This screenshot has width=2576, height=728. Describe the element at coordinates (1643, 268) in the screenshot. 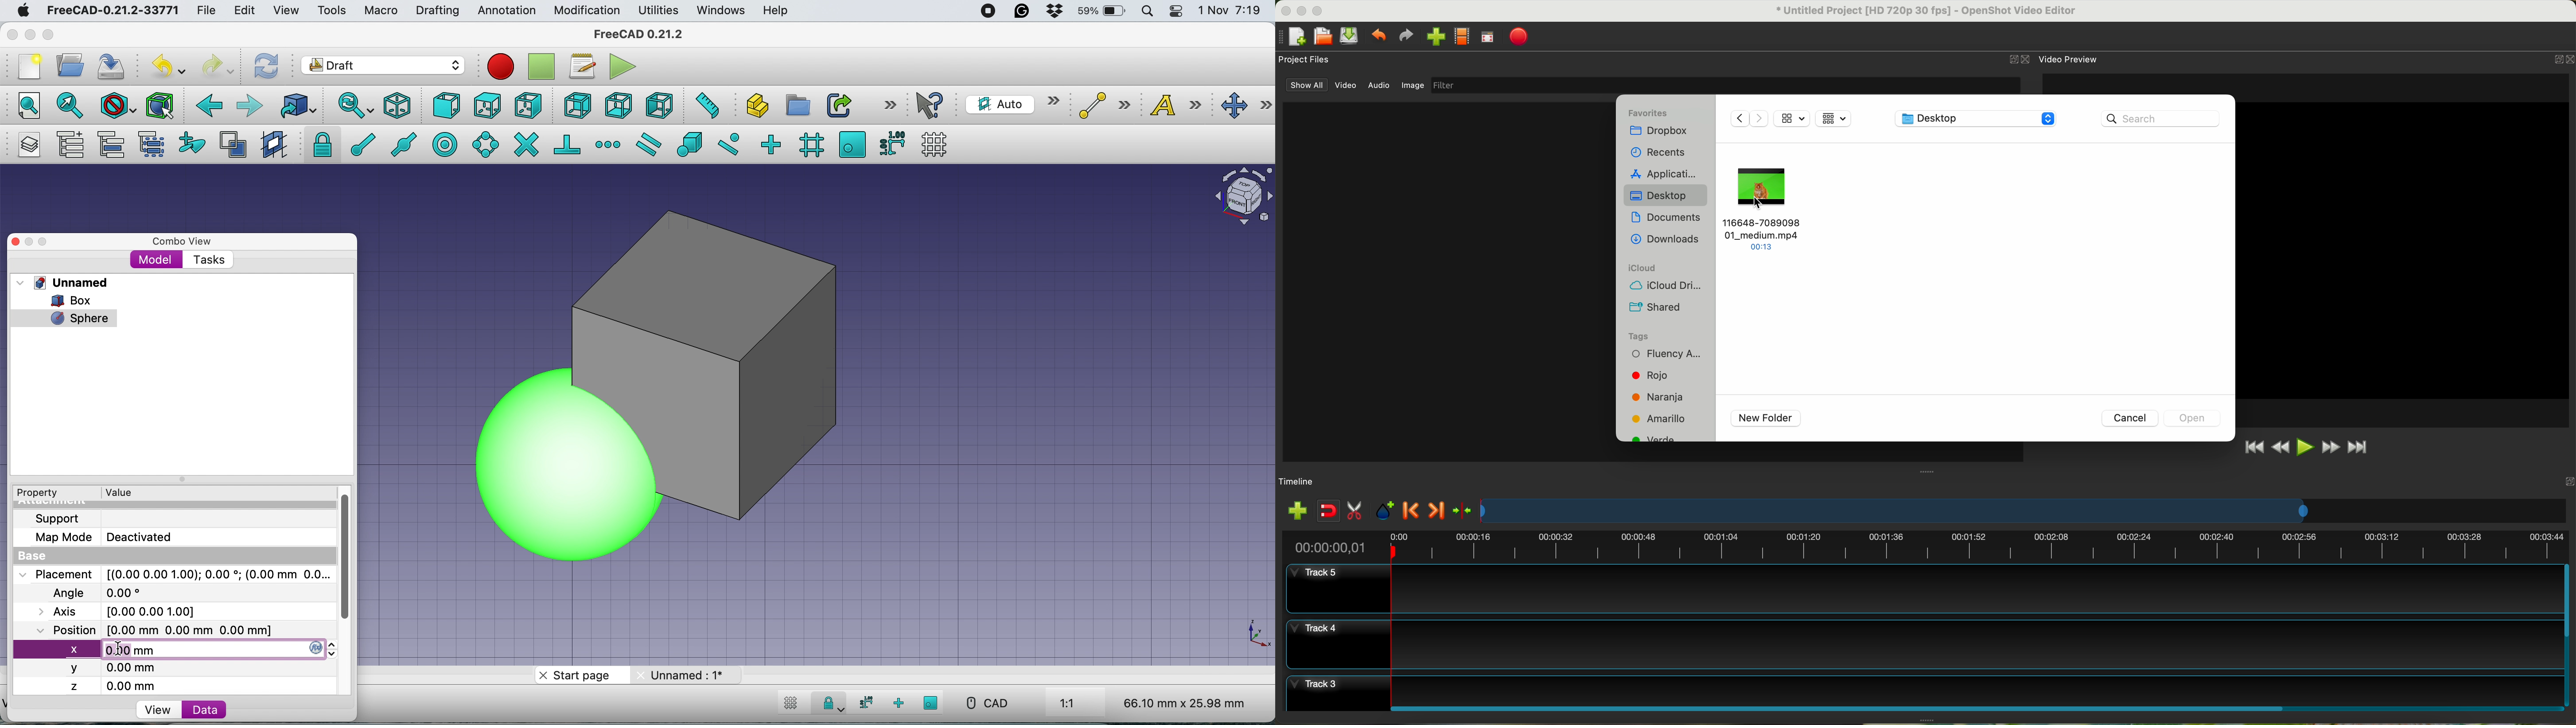

I see `icloud` at that location.